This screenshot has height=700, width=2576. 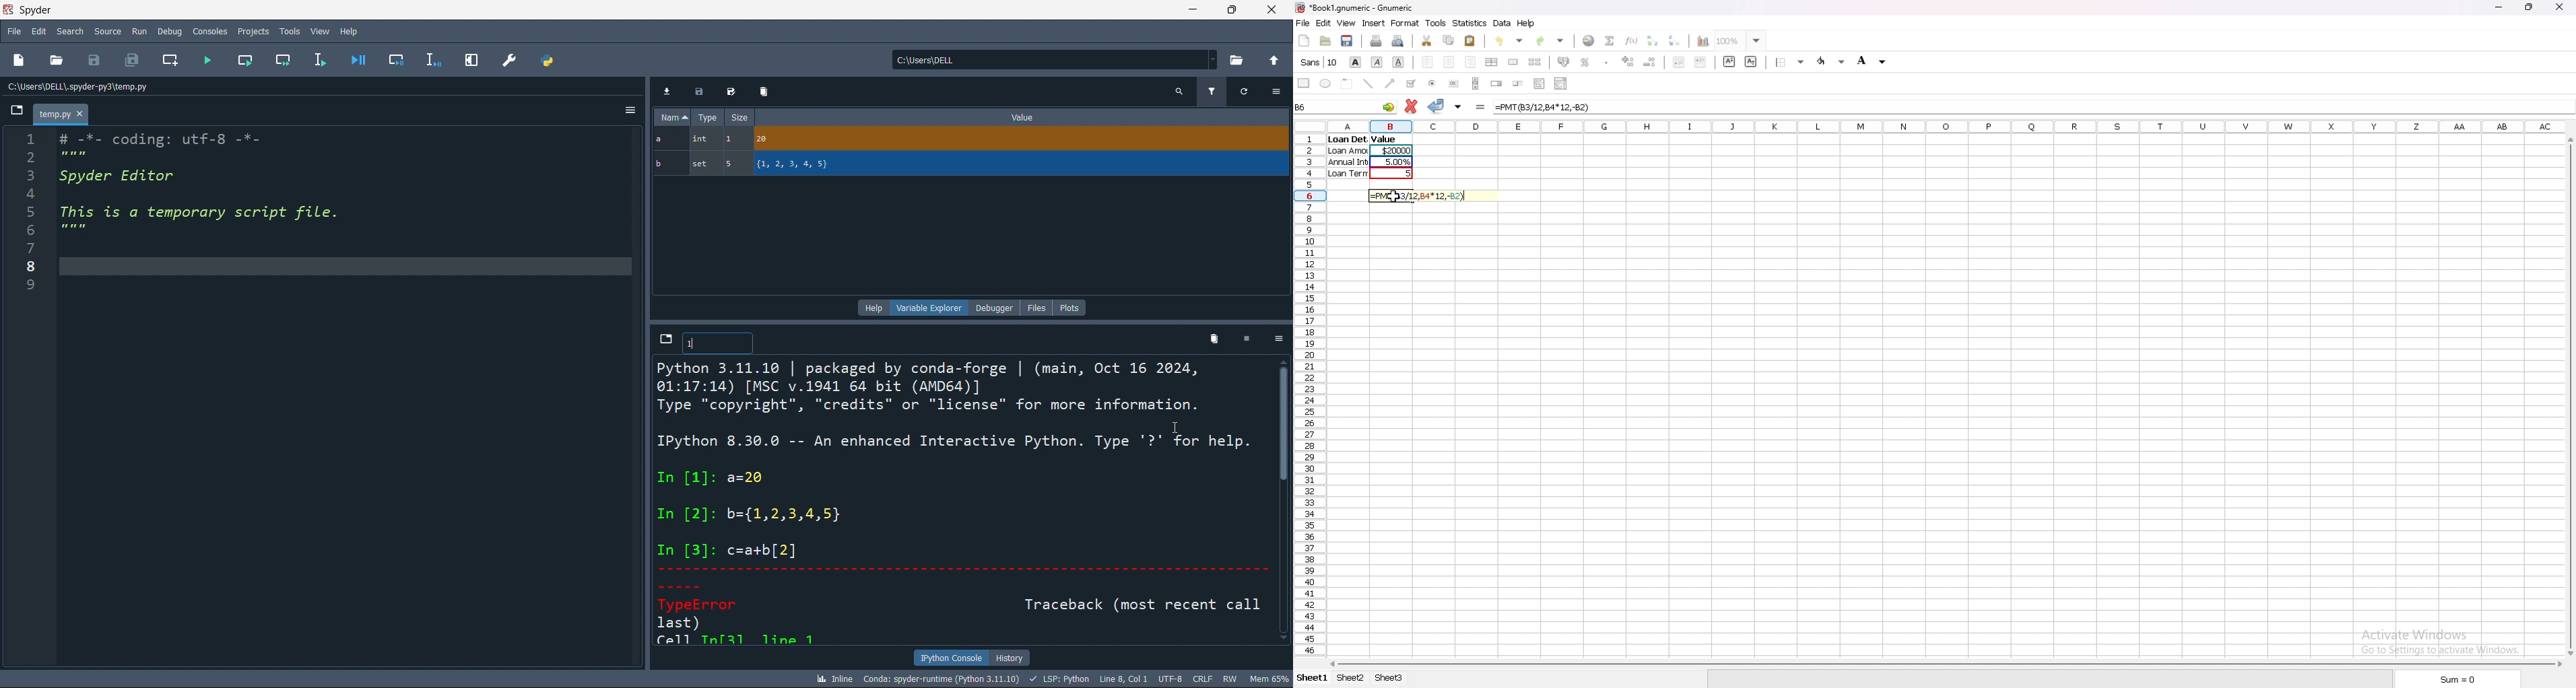 What do you see at coordinates (1941, 126) in the screenshot?
I see `column` at bounding box center [1941, 126].